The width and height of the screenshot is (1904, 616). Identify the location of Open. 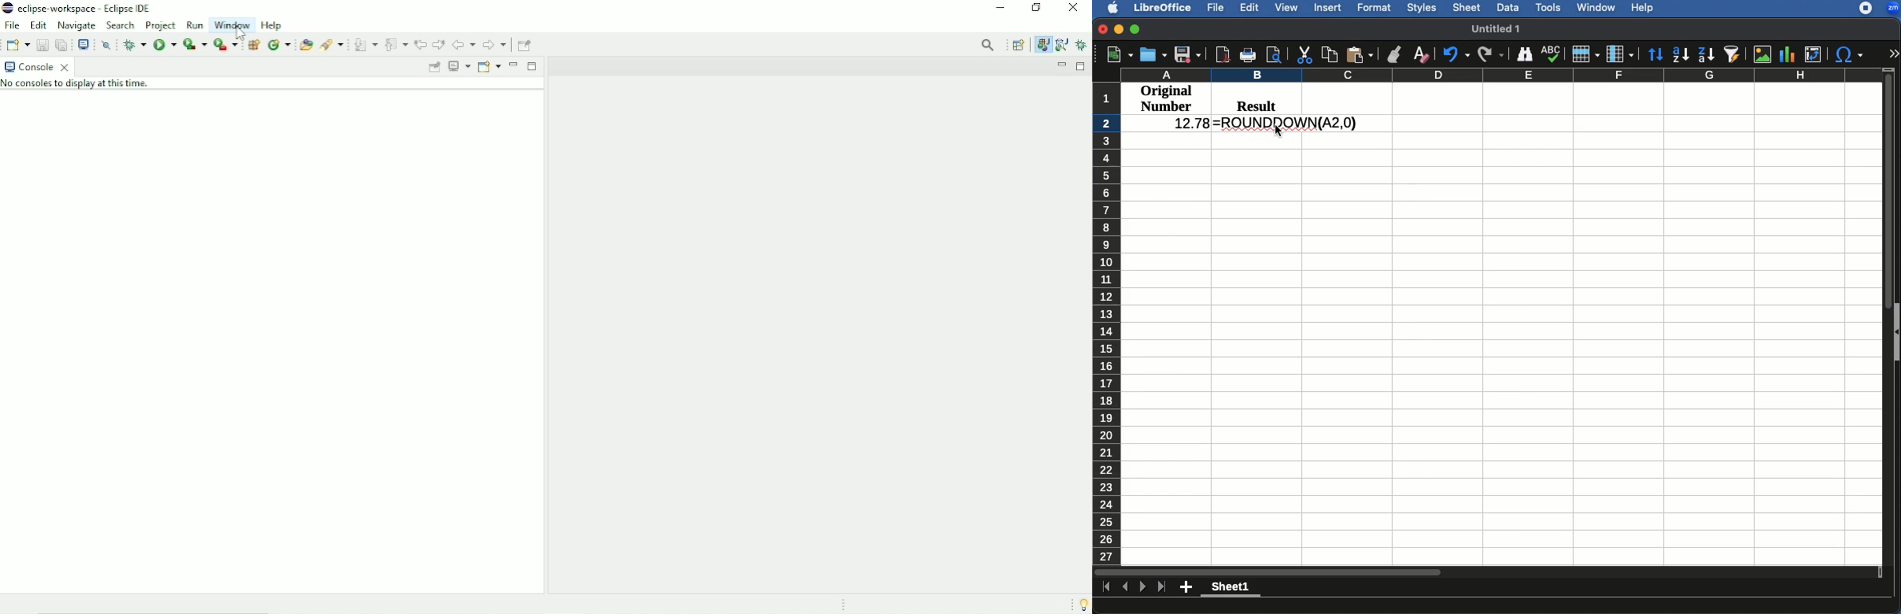
(1153, 54).